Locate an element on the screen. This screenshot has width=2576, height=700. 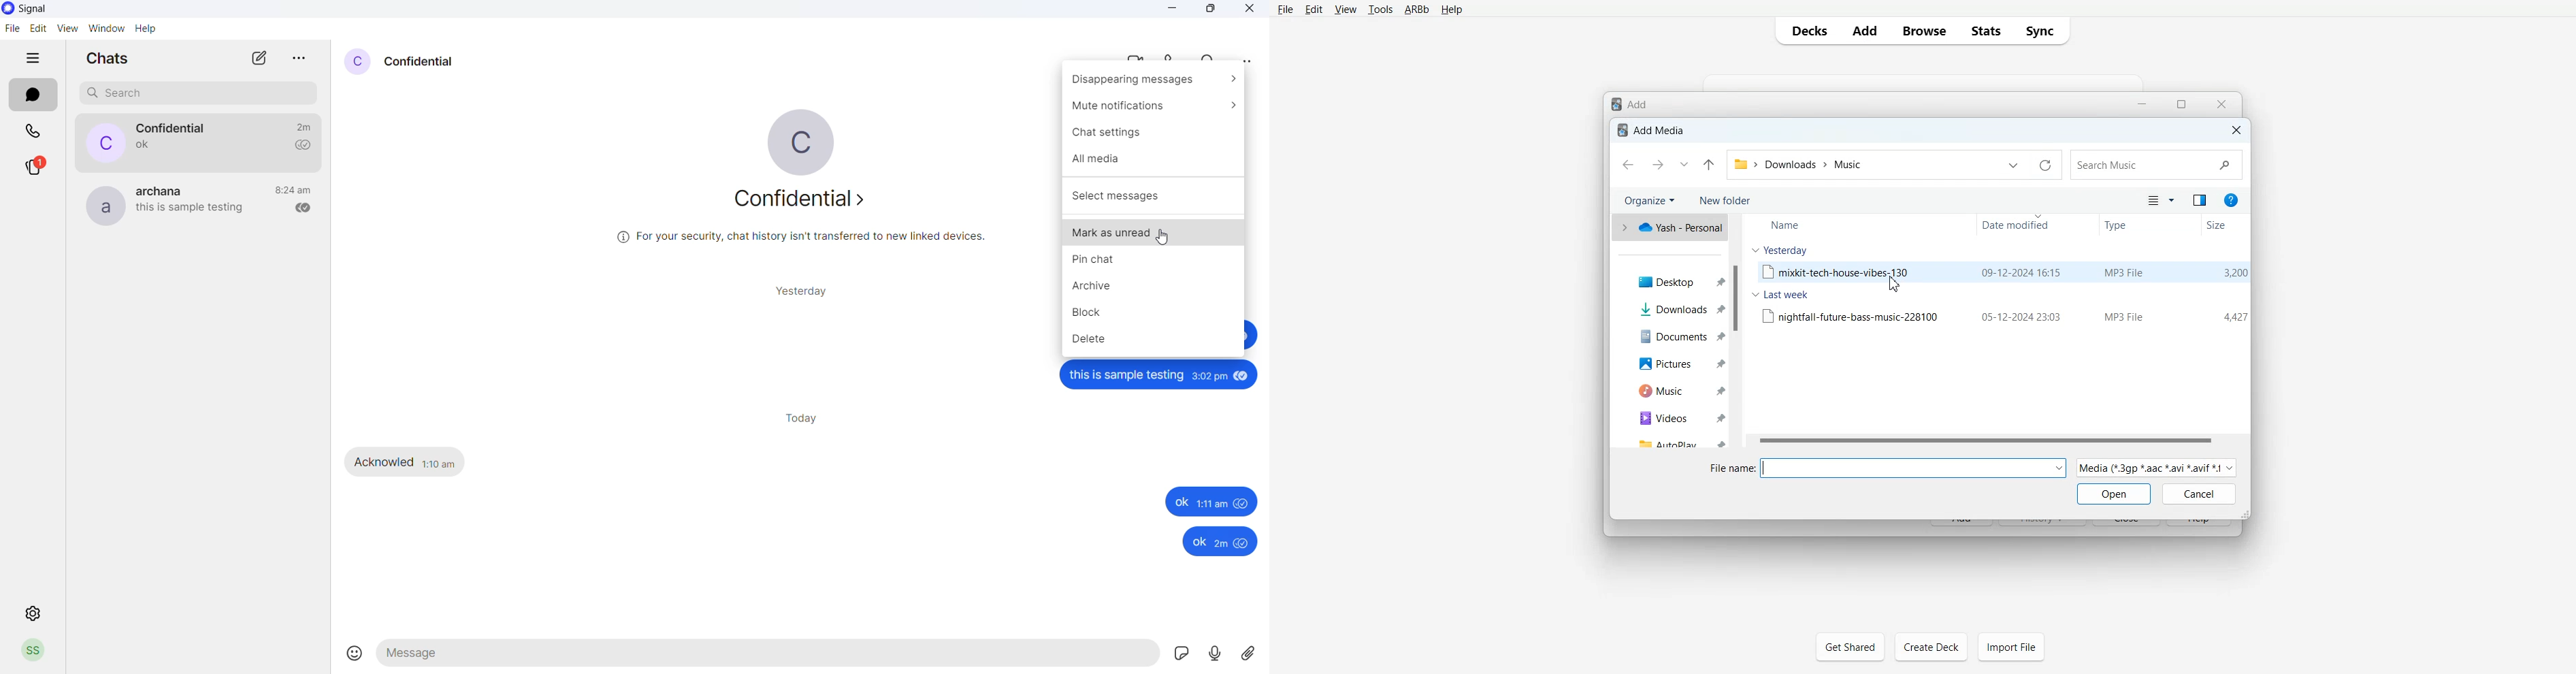
Recent location is located at coordinates (1683, 164).